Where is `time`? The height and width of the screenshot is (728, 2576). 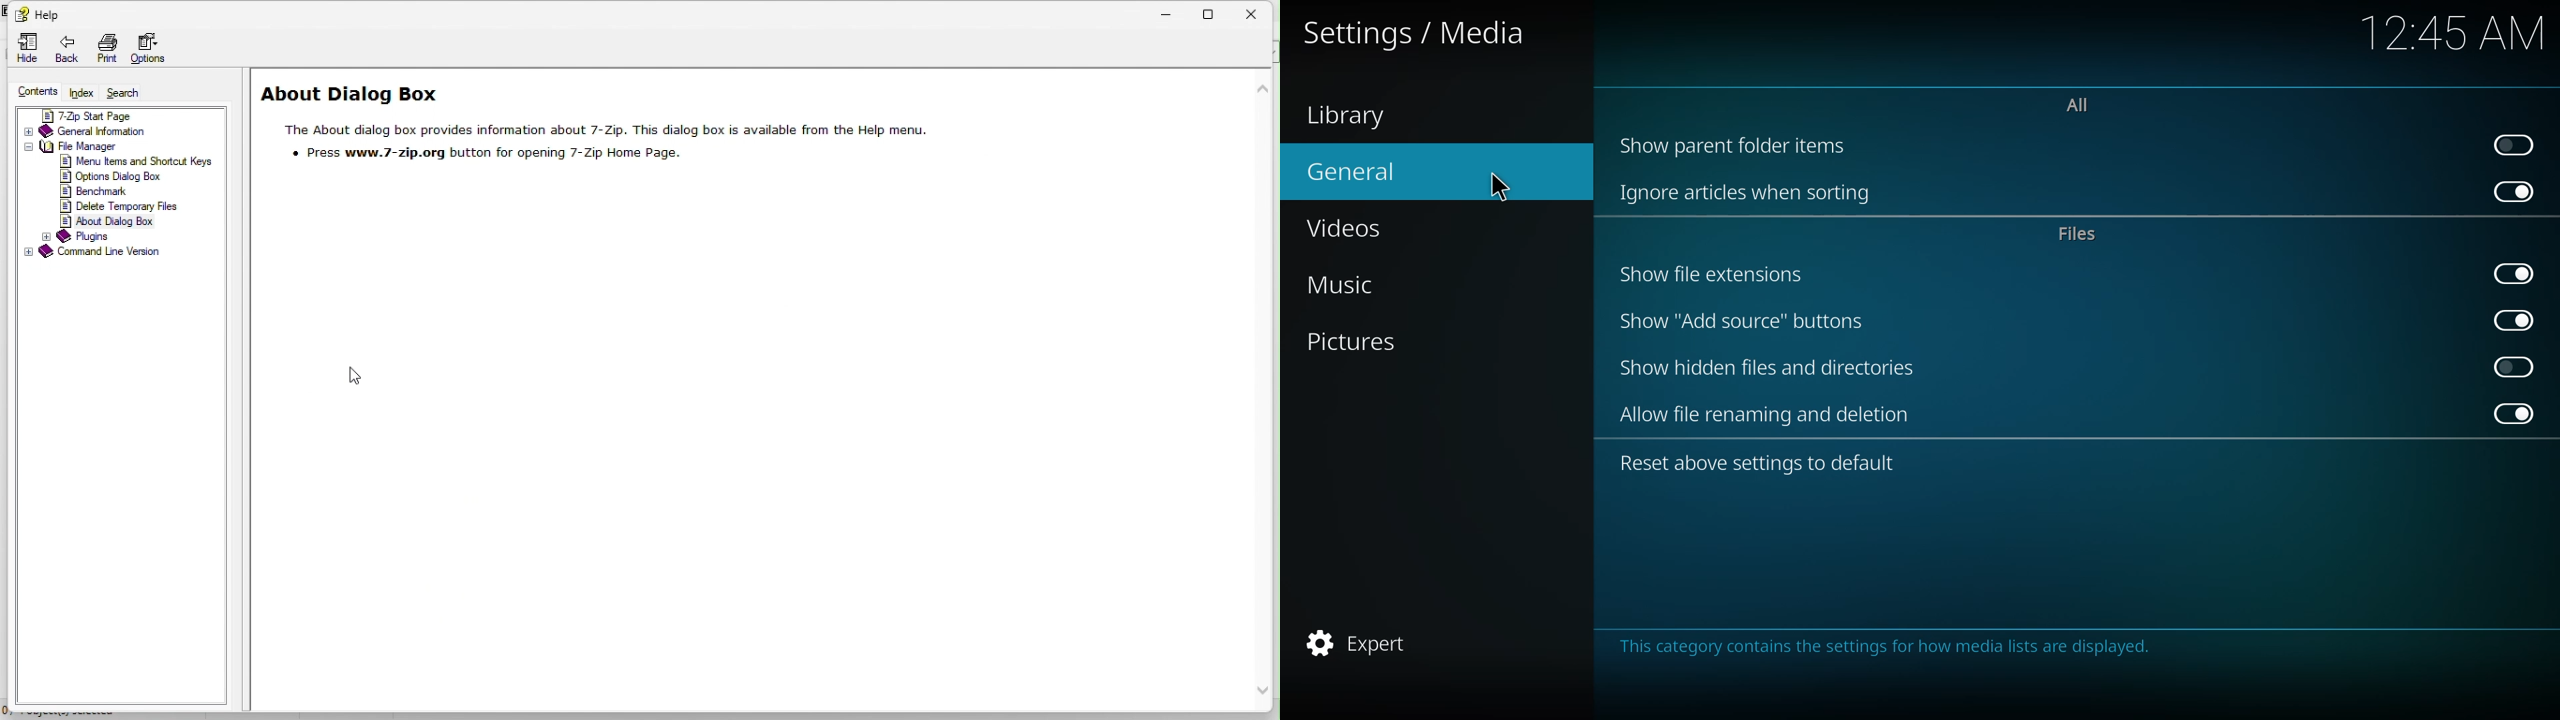
time is located at coordinates (2455, 31).